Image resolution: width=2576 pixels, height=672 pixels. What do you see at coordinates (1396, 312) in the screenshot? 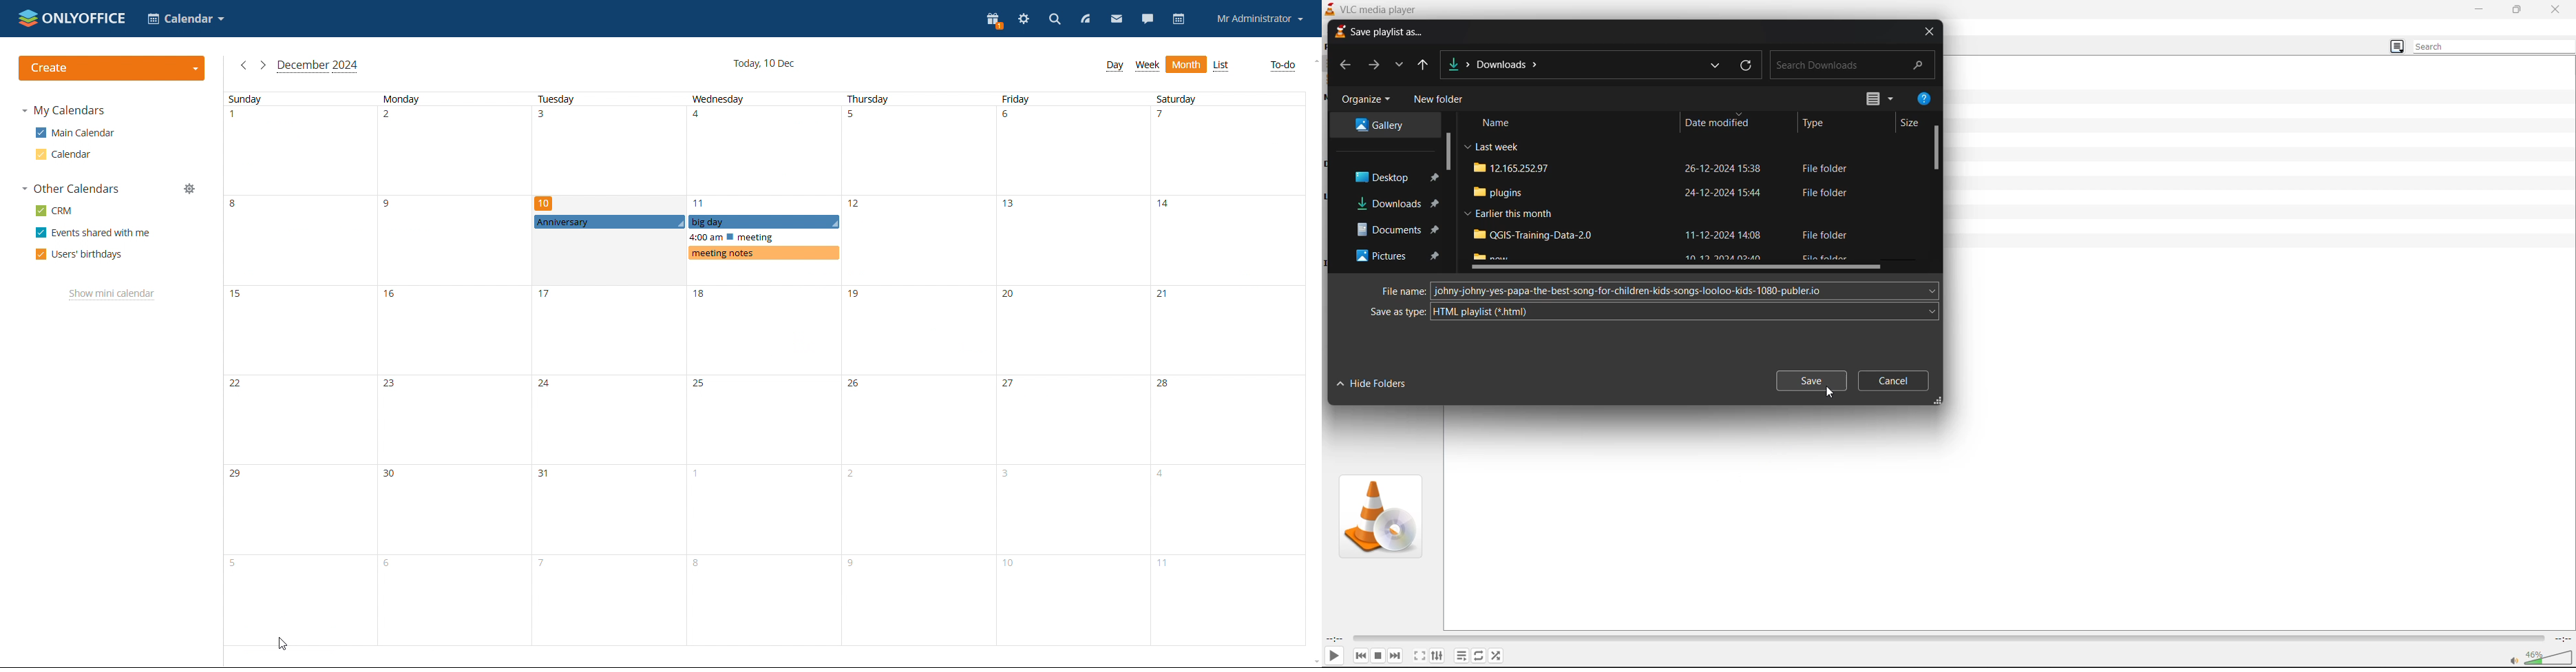
I see `save a s type` at bounding box center [1396, 312].